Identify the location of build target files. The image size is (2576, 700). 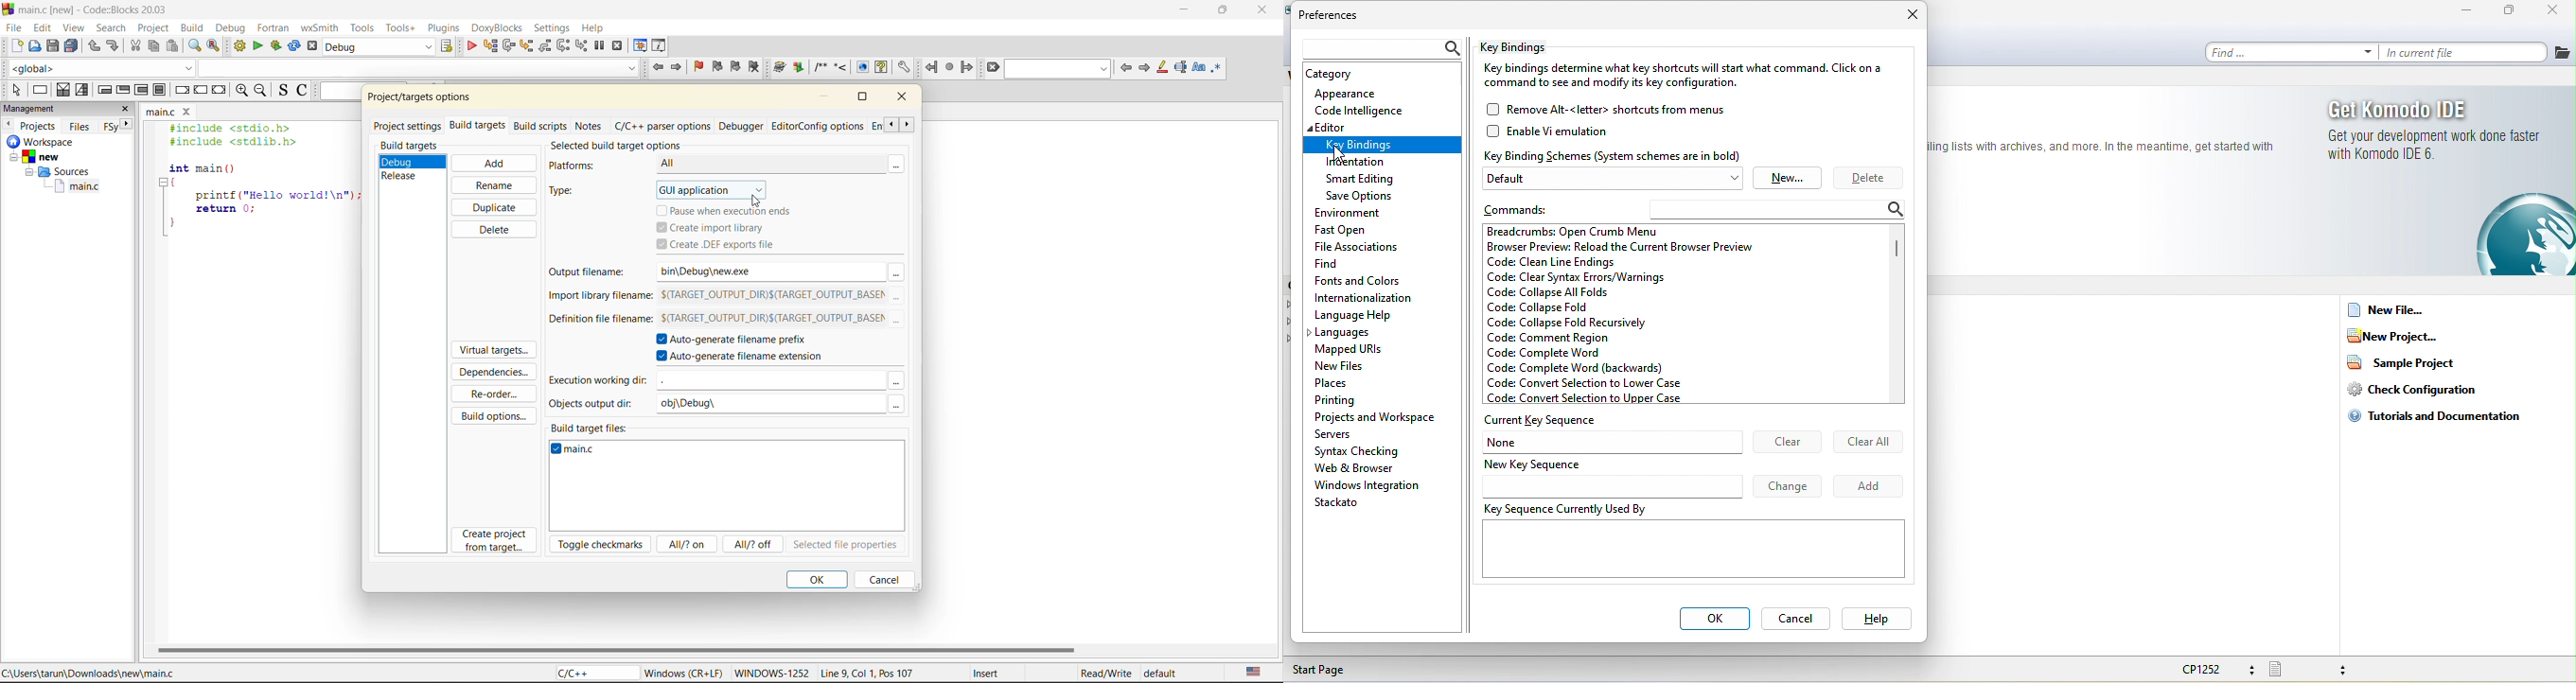
(592, 426).